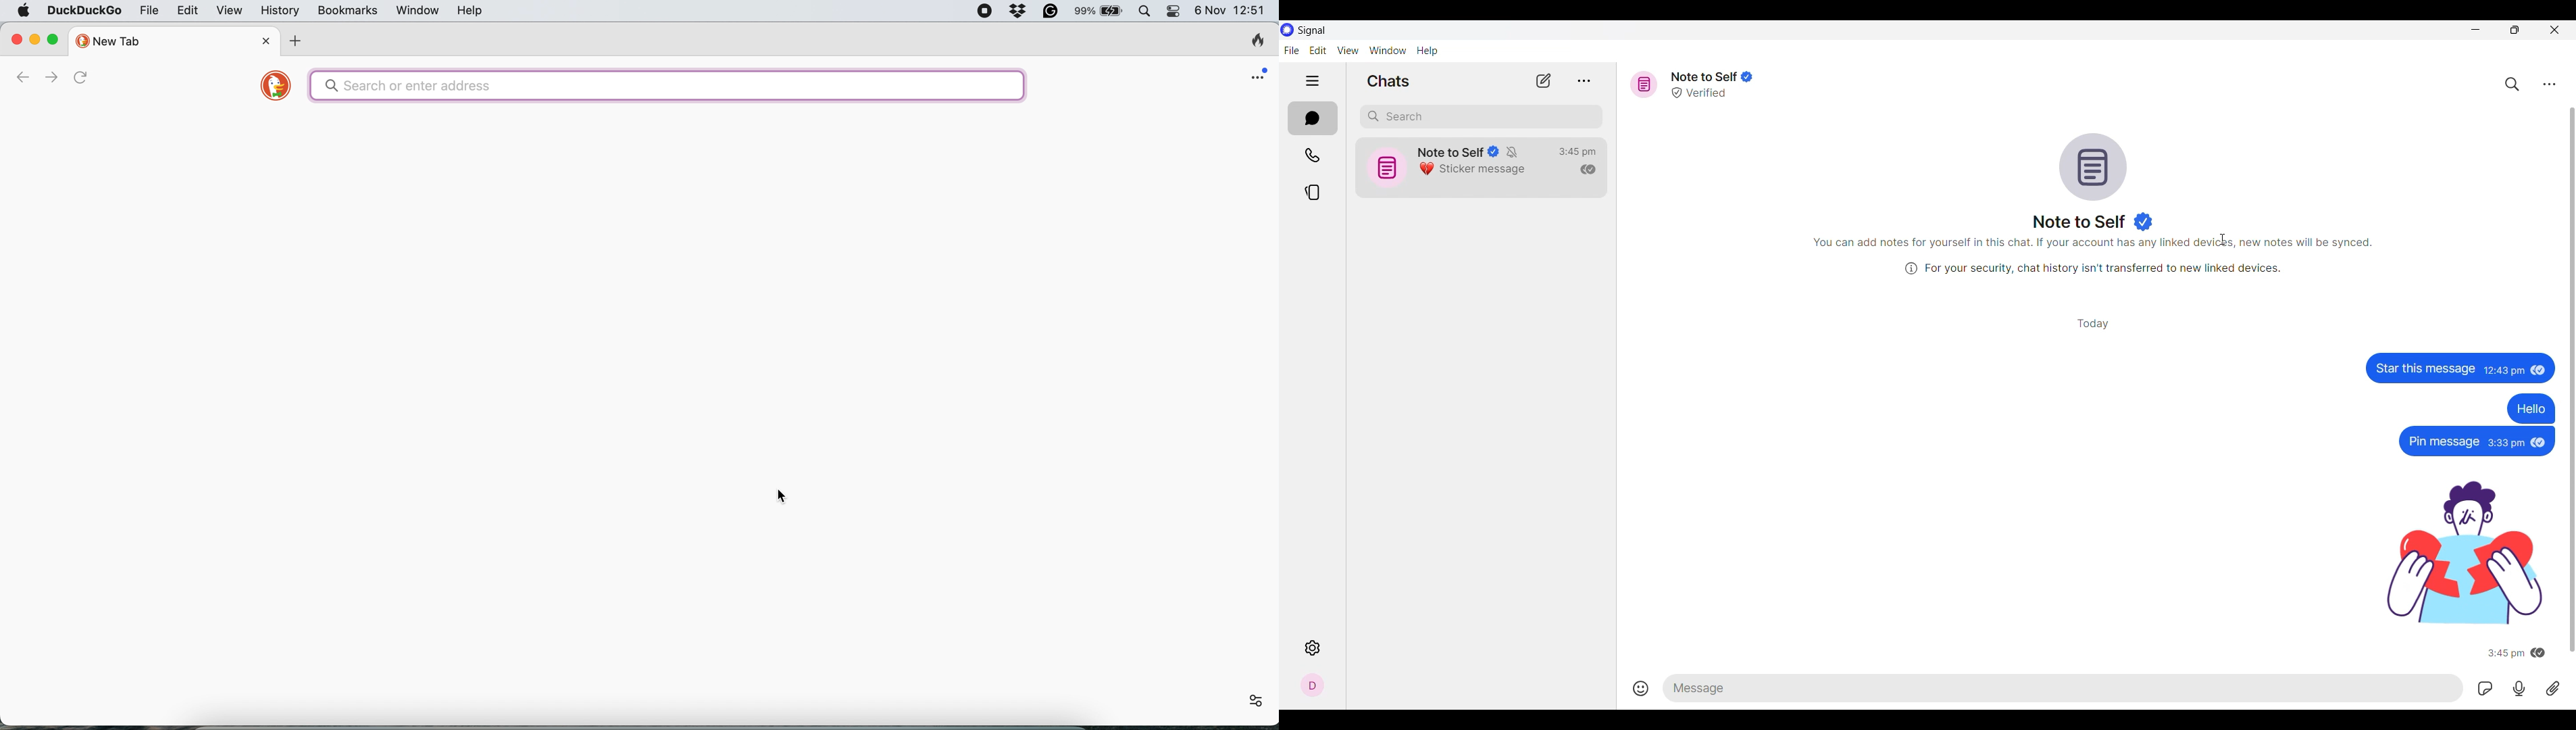 Image resolution: width=2576 pixels, height=756 pixels. I want to click on Indicates message has been read, so click(1588, 170).